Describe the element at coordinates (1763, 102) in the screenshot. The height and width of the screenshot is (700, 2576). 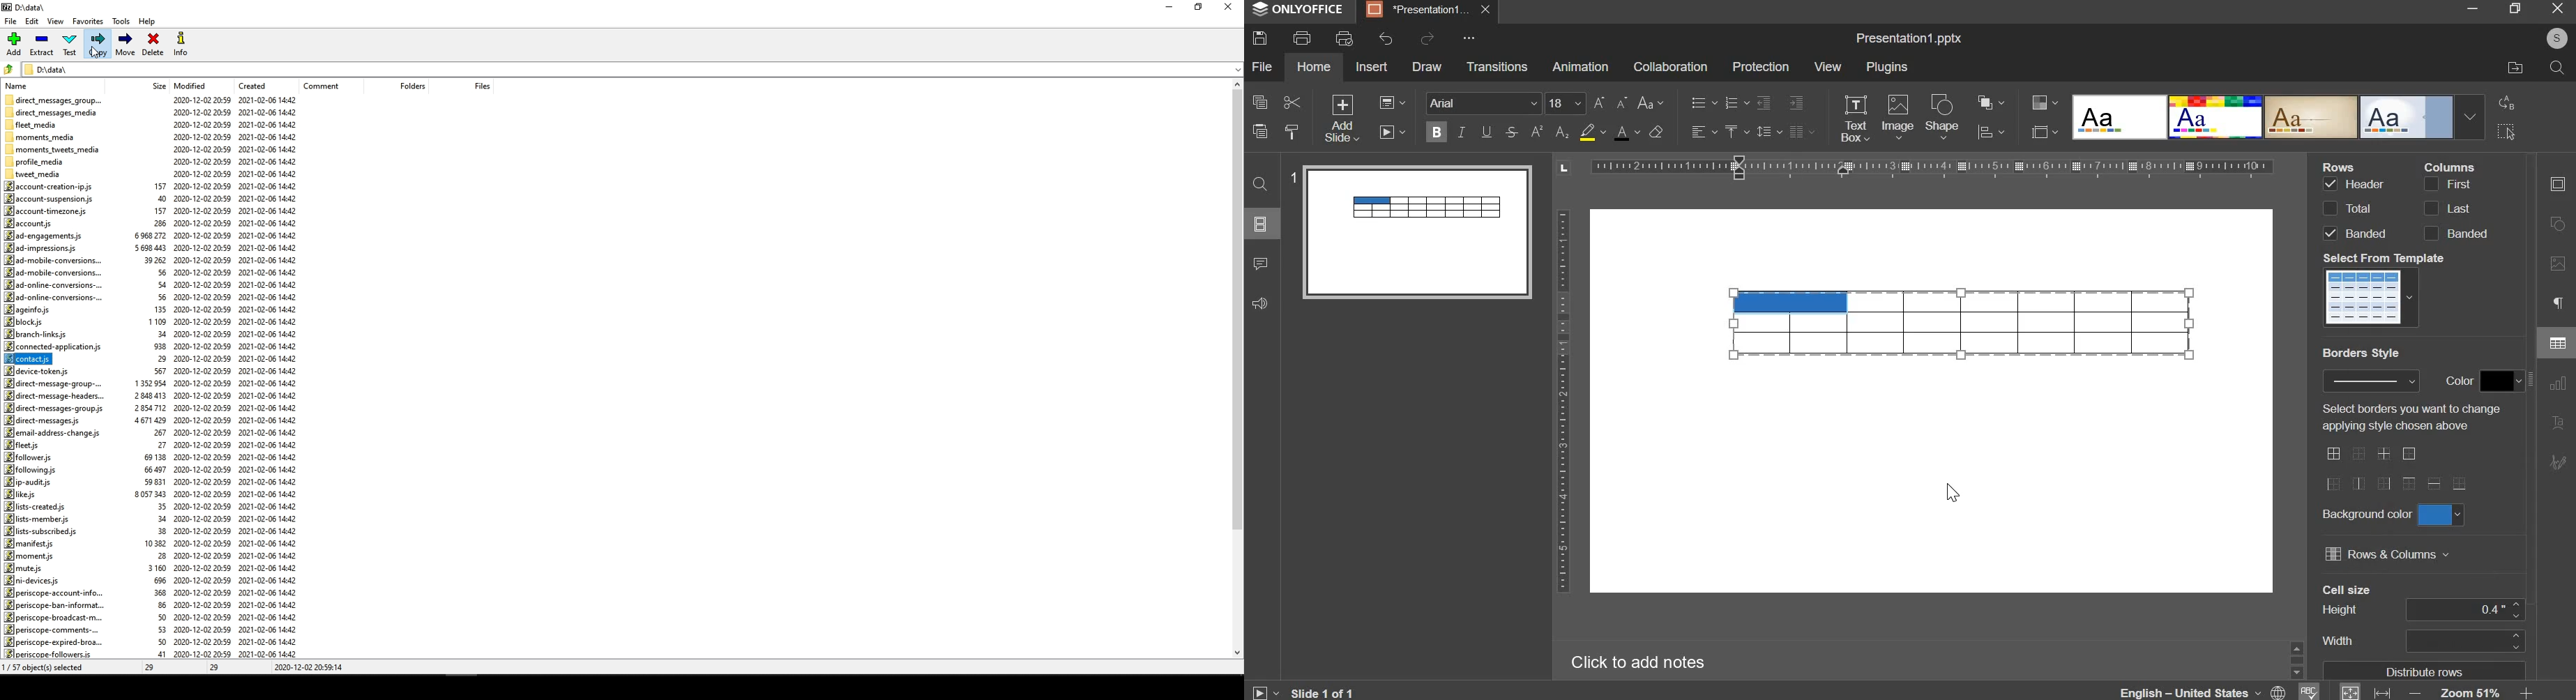
I see `decrease indent` at that location.